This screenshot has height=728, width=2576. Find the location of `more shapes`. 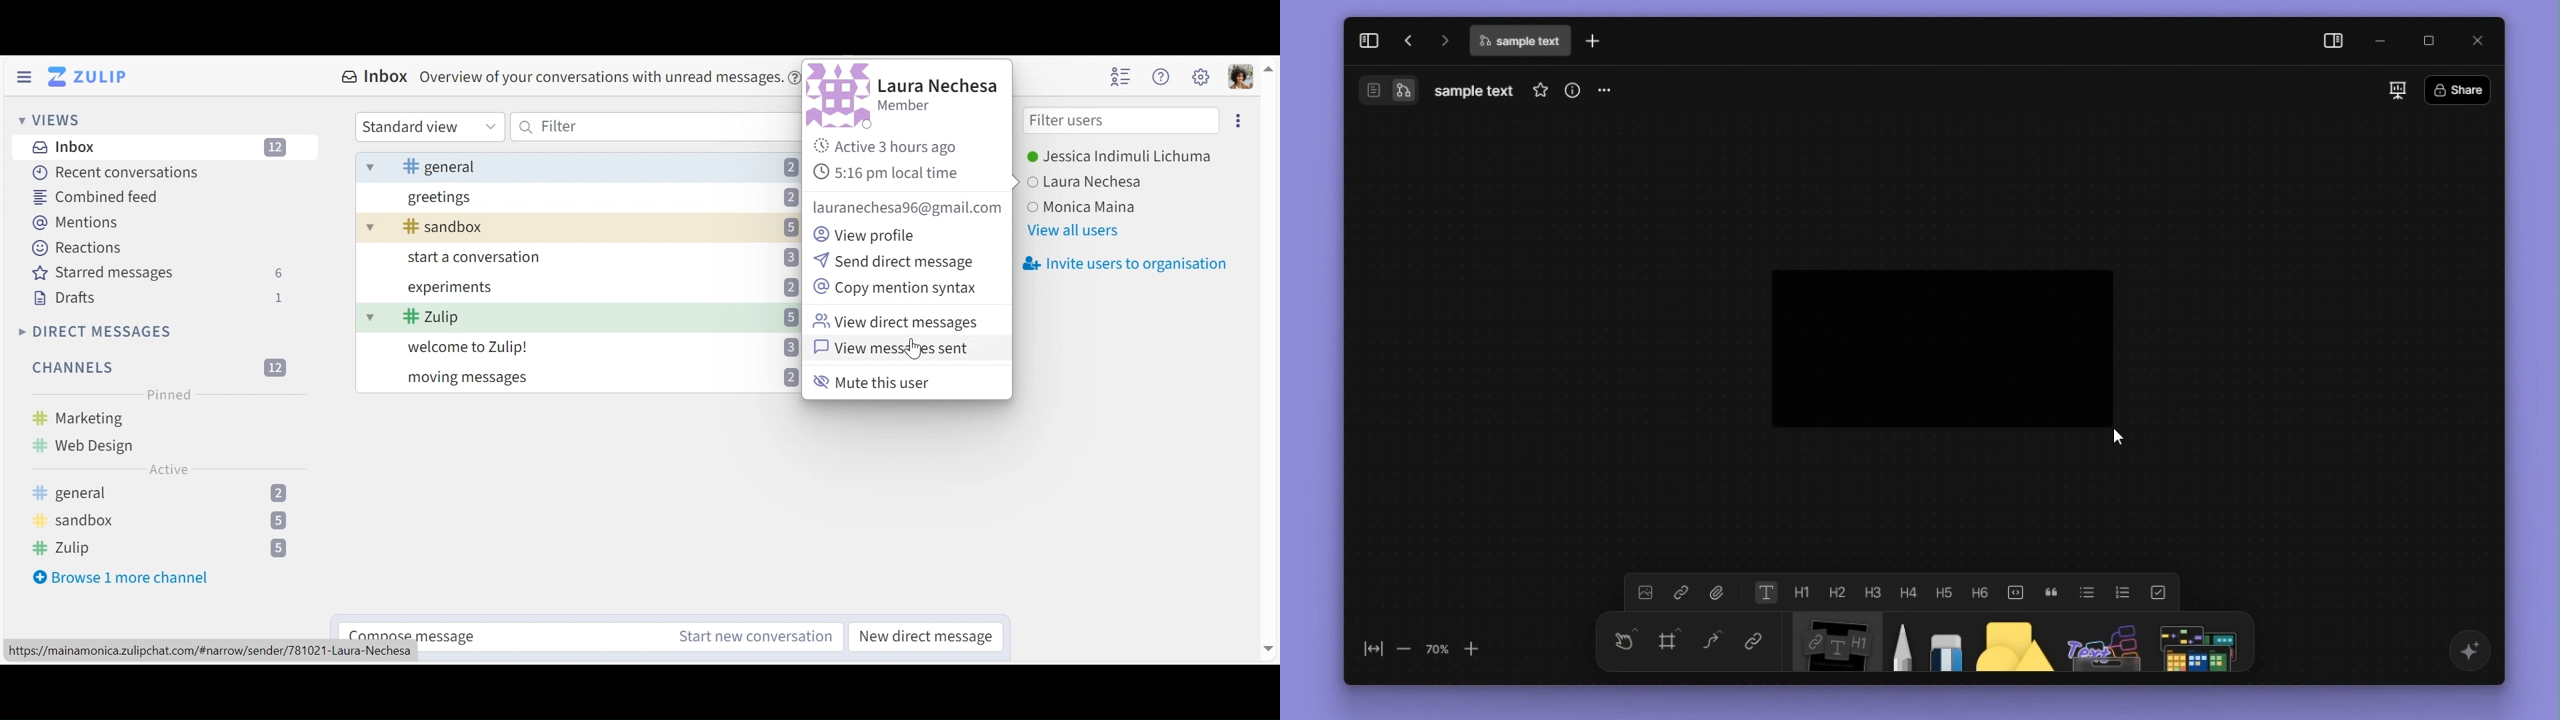

more shapes is located at coordinates (2202, 642).